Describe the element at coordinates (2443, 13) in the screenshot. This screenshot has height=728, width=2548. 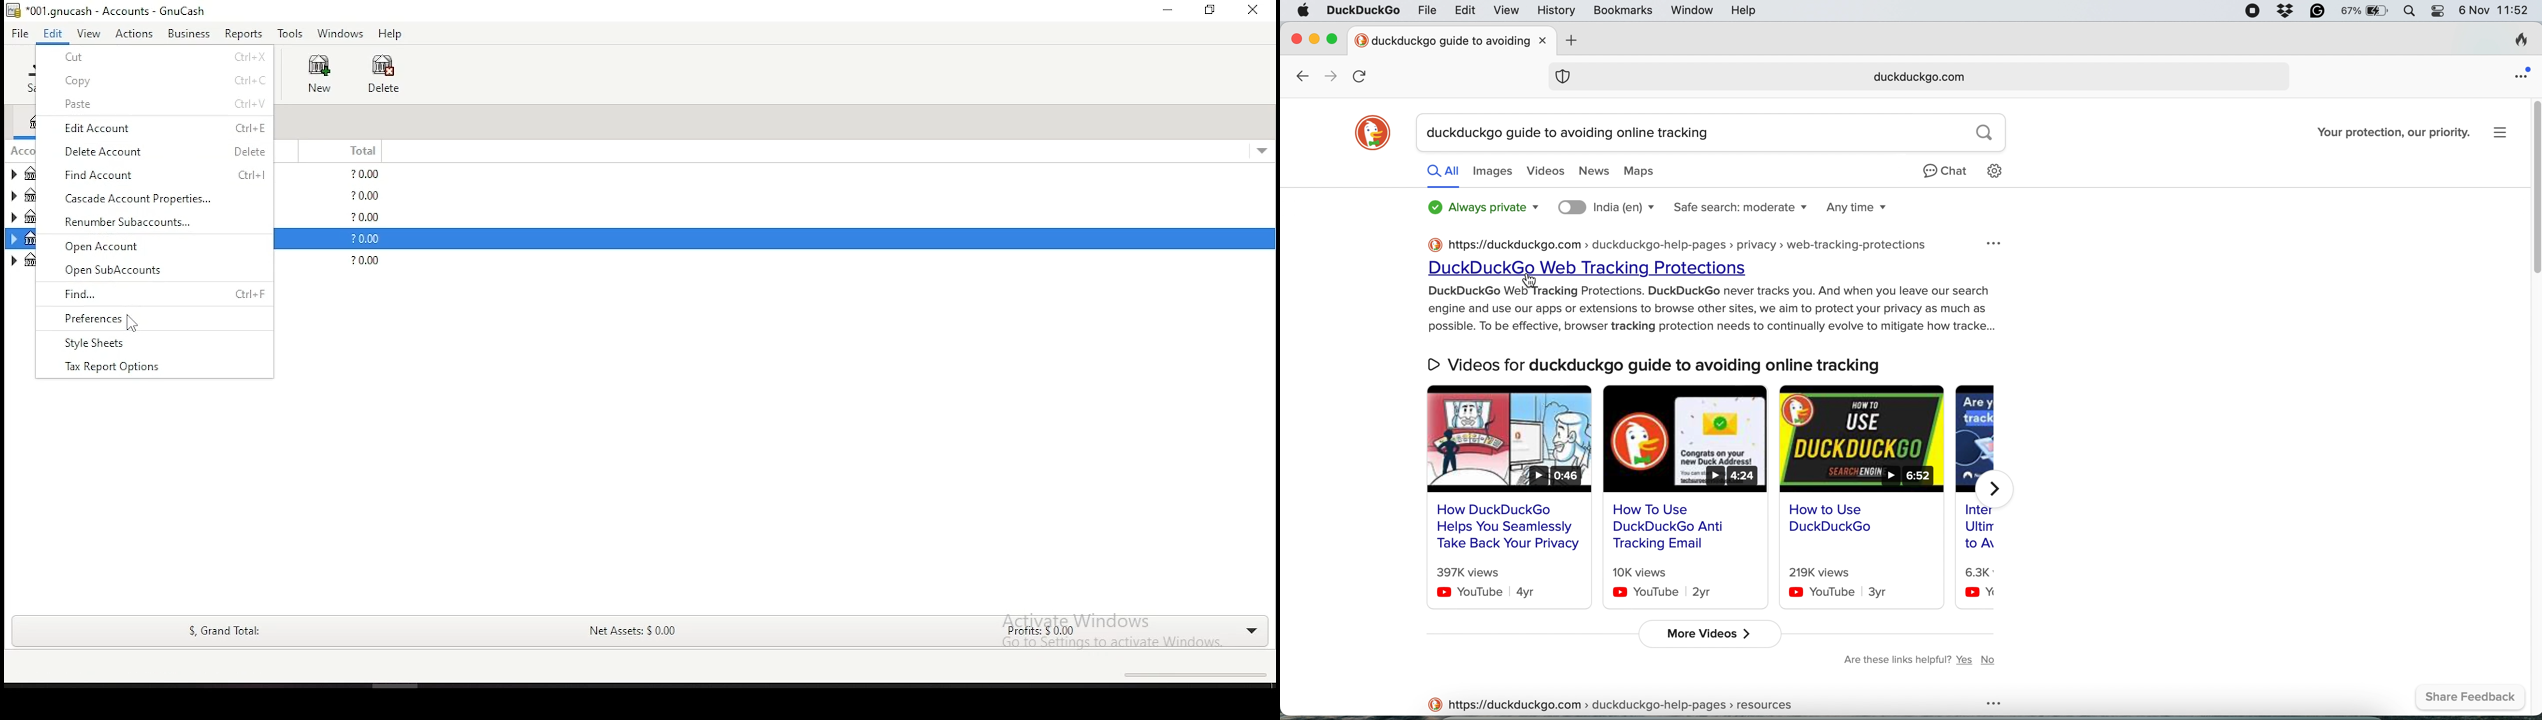
I see `control center` at that location.